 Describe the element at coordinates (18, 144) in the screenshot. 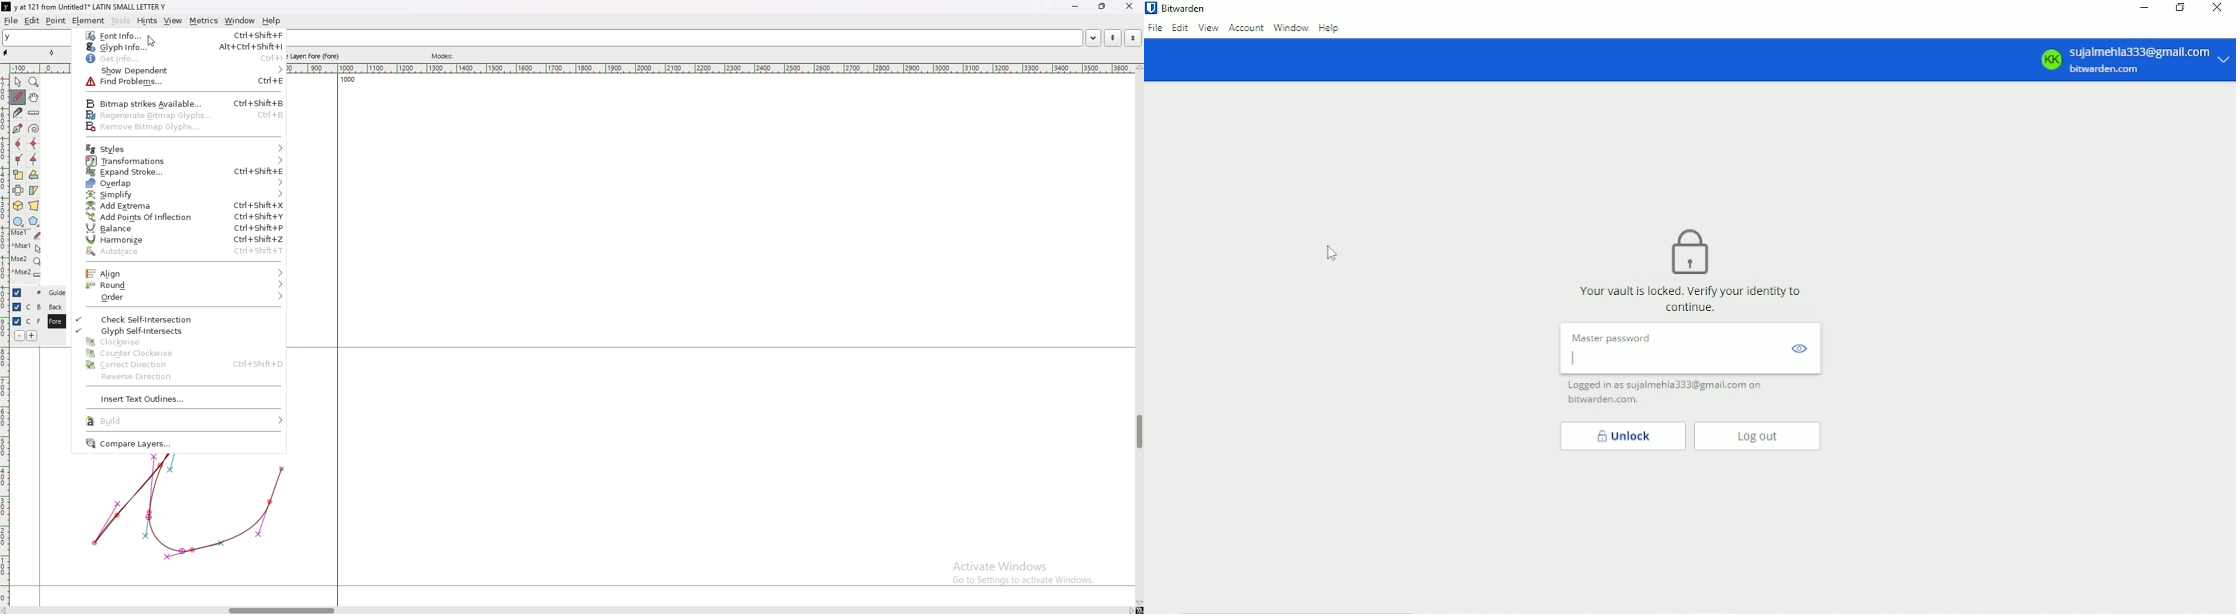

I see `add a curve point` at that location.